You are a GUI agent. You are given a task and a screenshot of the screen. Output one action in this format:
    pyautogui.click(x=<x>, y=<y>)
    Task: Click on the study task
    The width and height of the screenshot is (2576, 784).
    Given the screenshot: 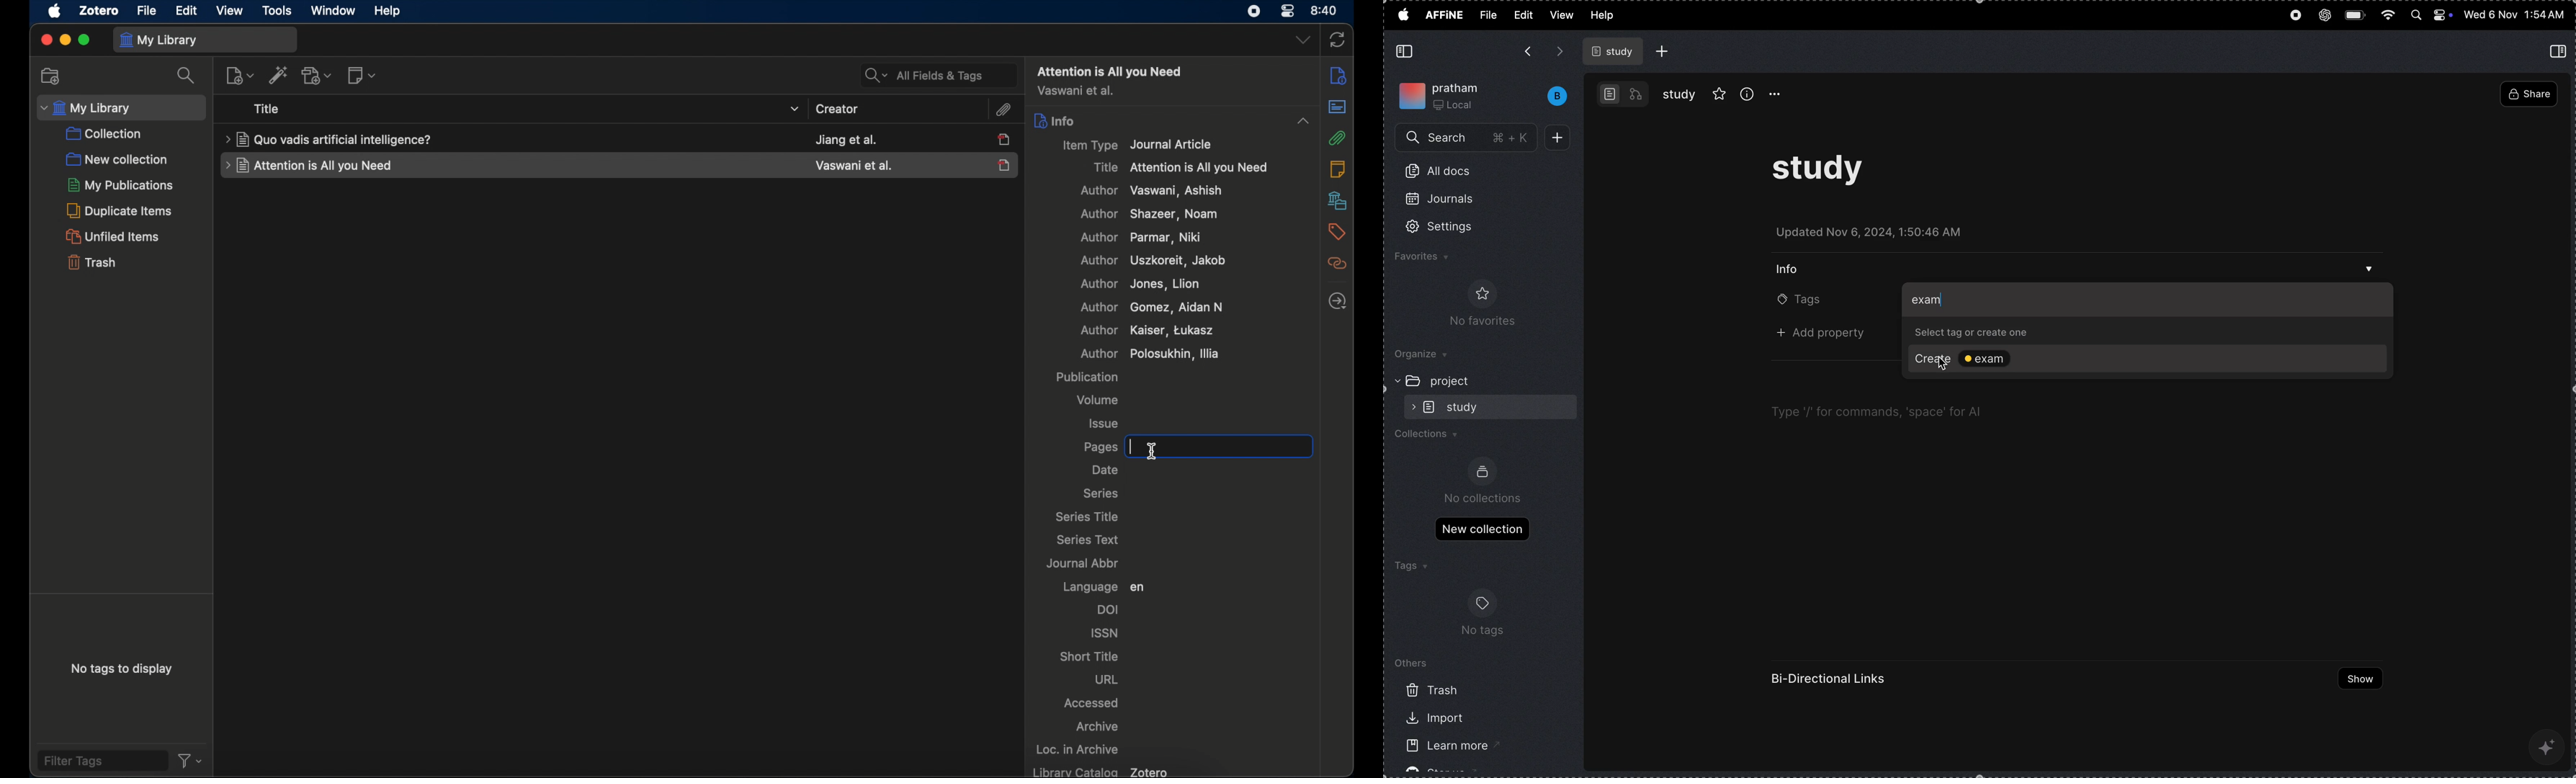 What is the action you would take?
    pyautogui.click(x=1826, y=174)
    